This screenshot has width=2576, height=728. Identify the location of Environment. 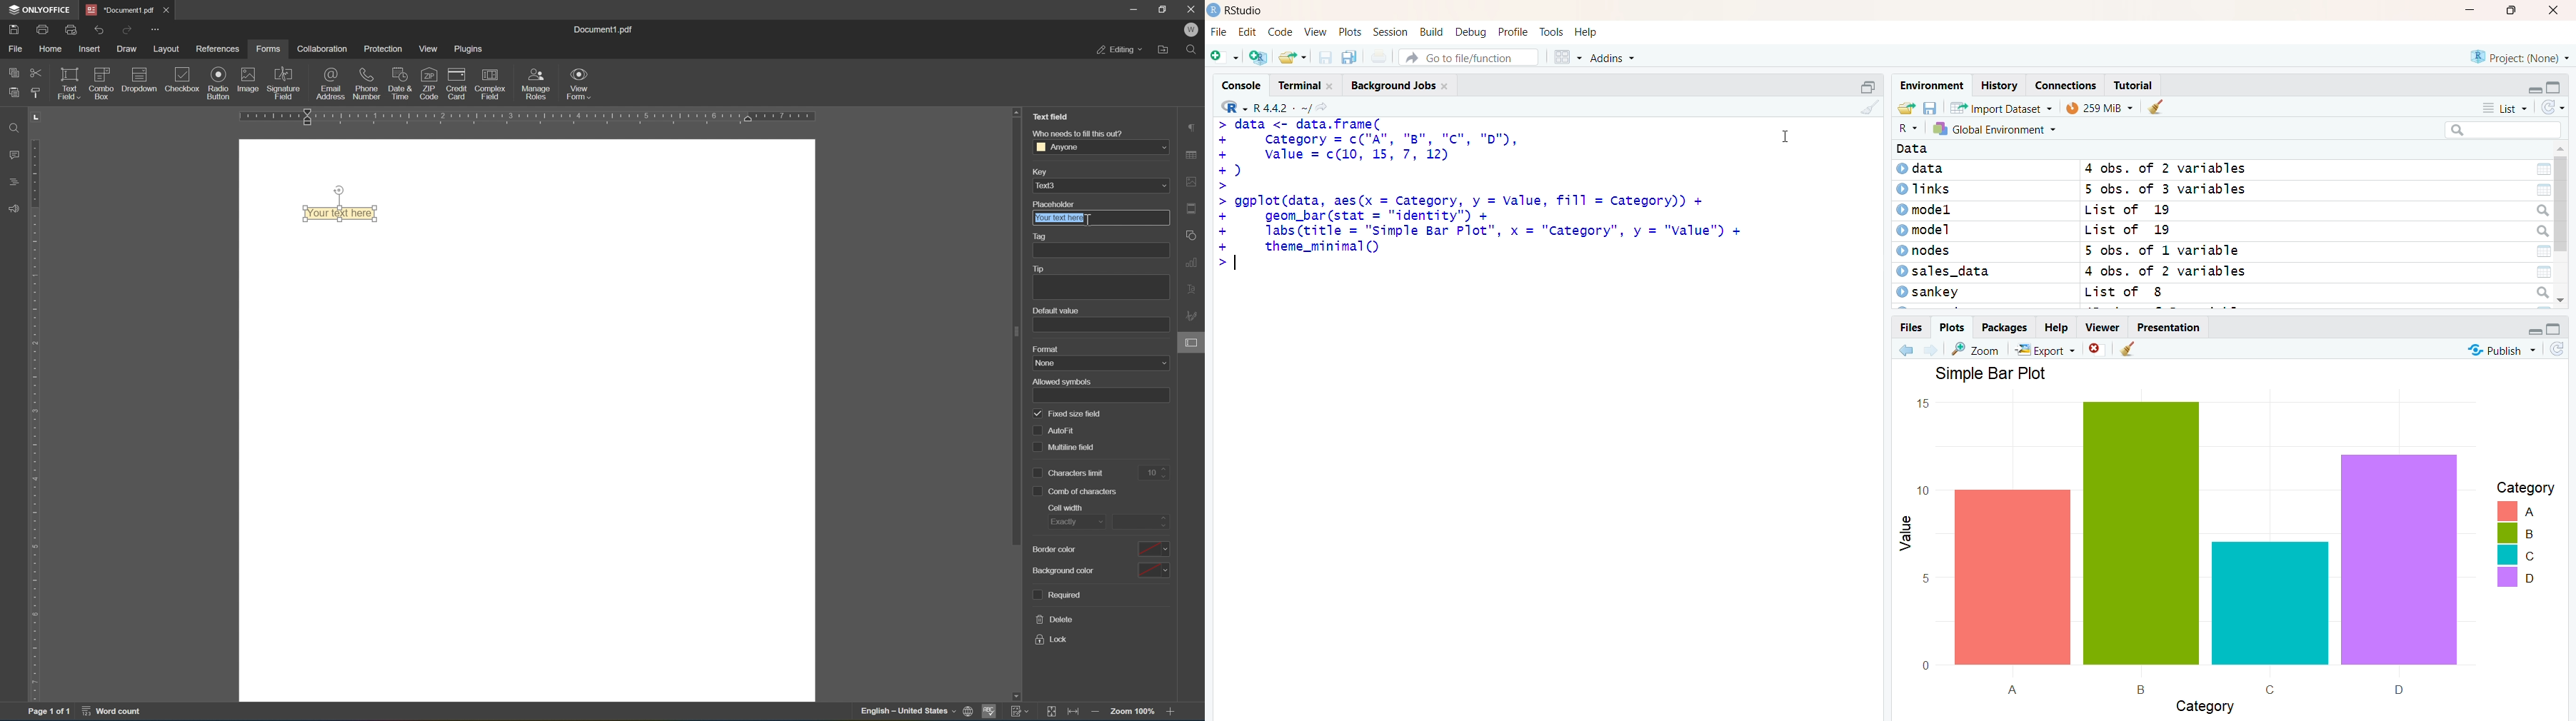
(1932, 85).